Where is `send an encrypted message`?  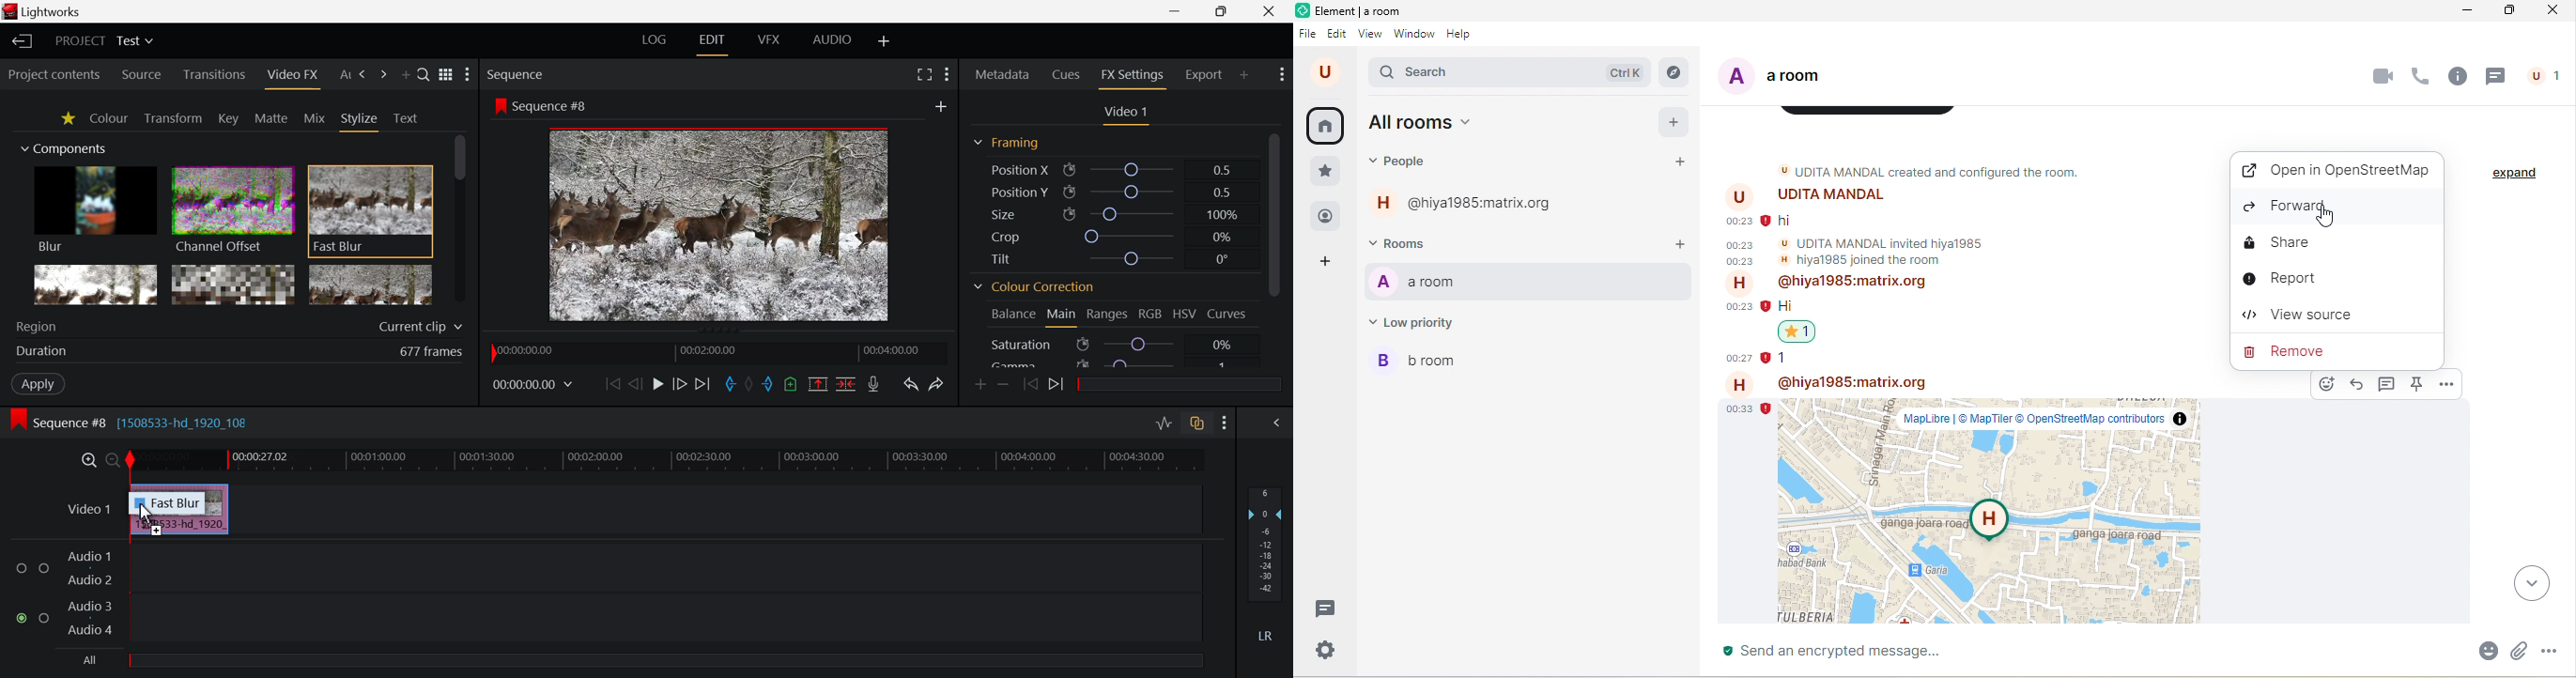 send an encrypted message is located at coordinates (2086, 651).